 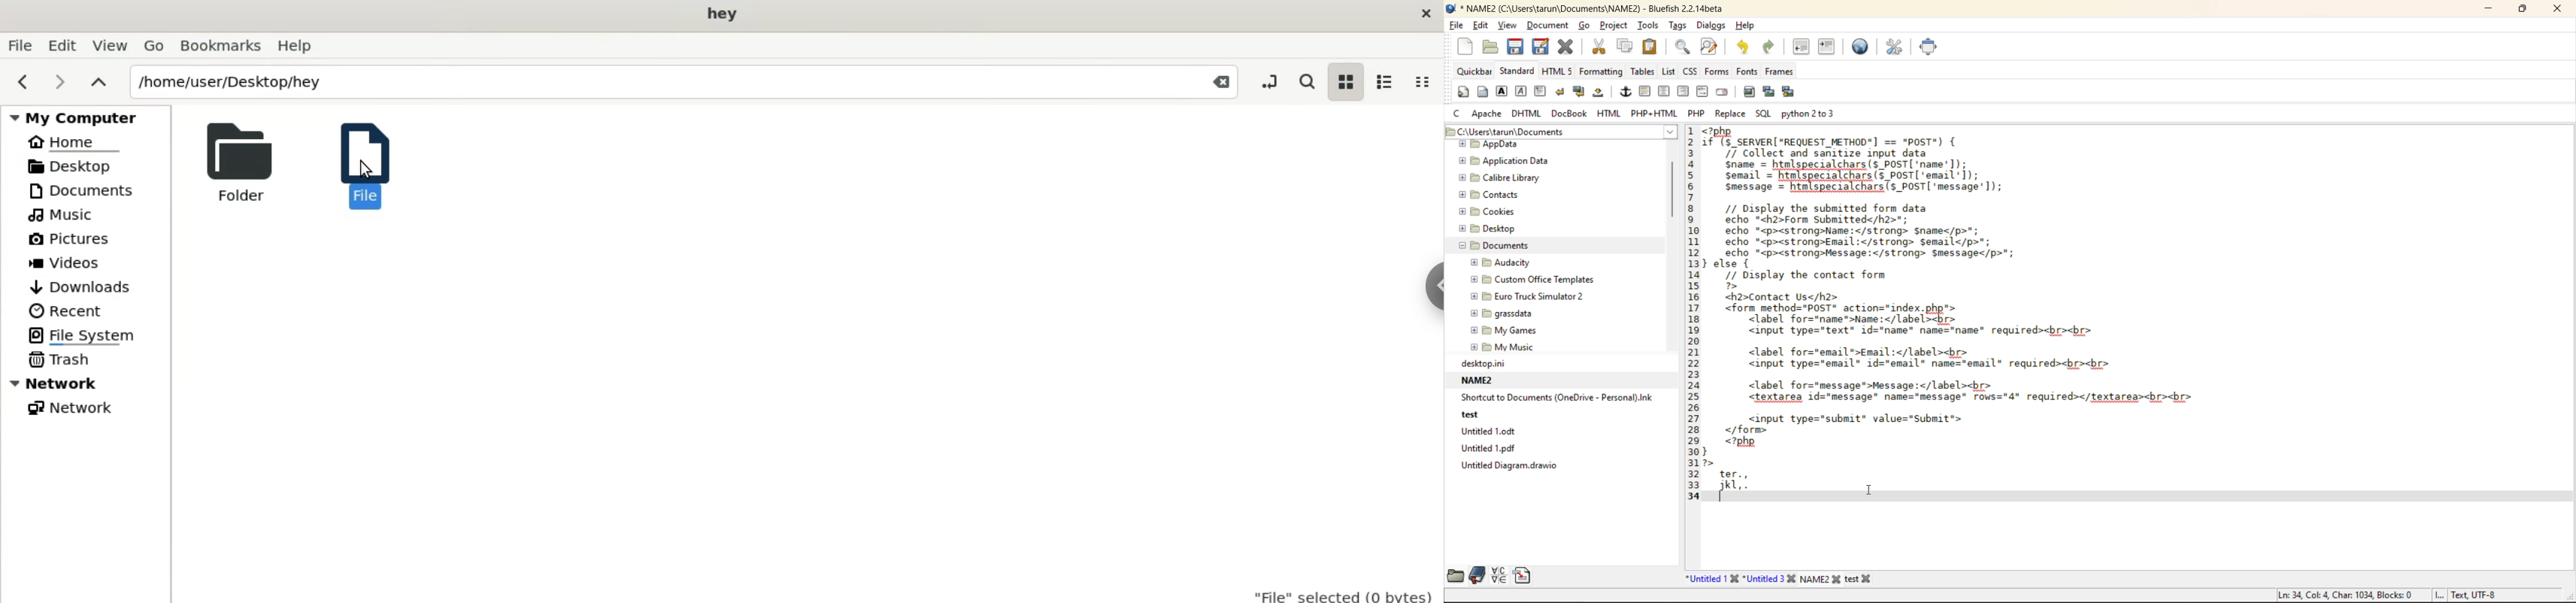 I want to click on vertical scroll bar, so click(x=1672, y=191).